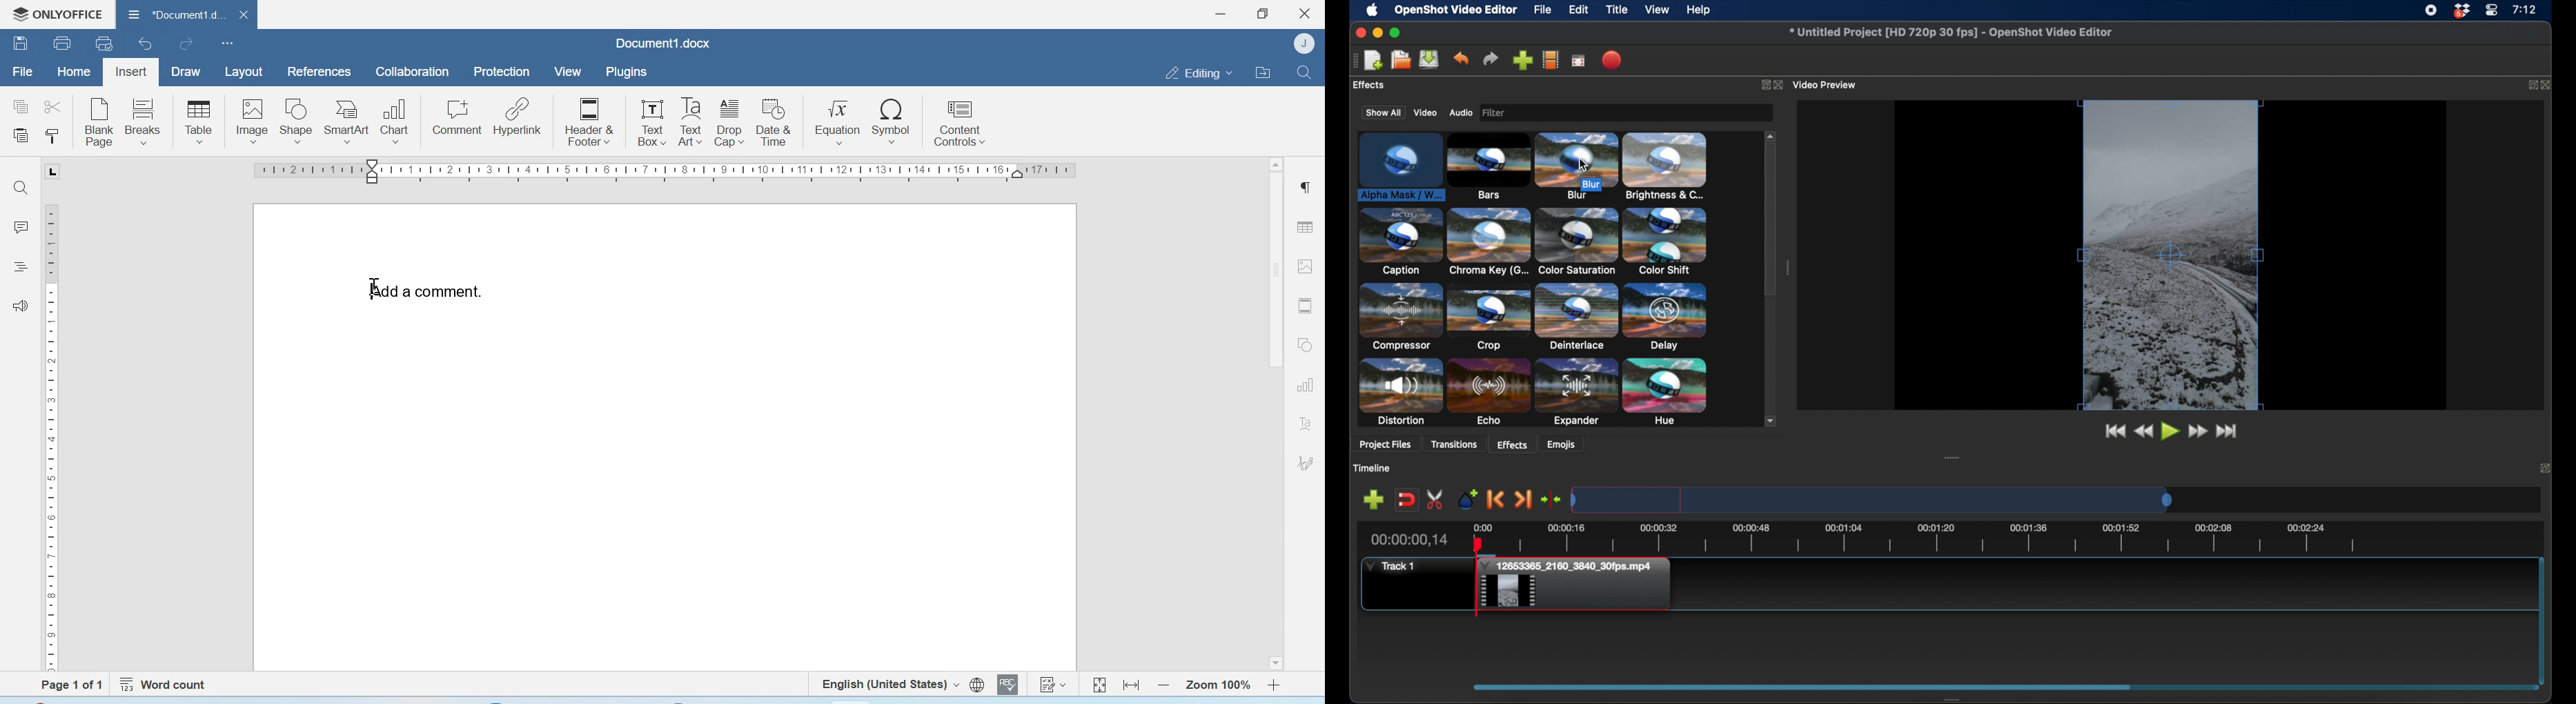  I want to click on View, so click(567, 72).